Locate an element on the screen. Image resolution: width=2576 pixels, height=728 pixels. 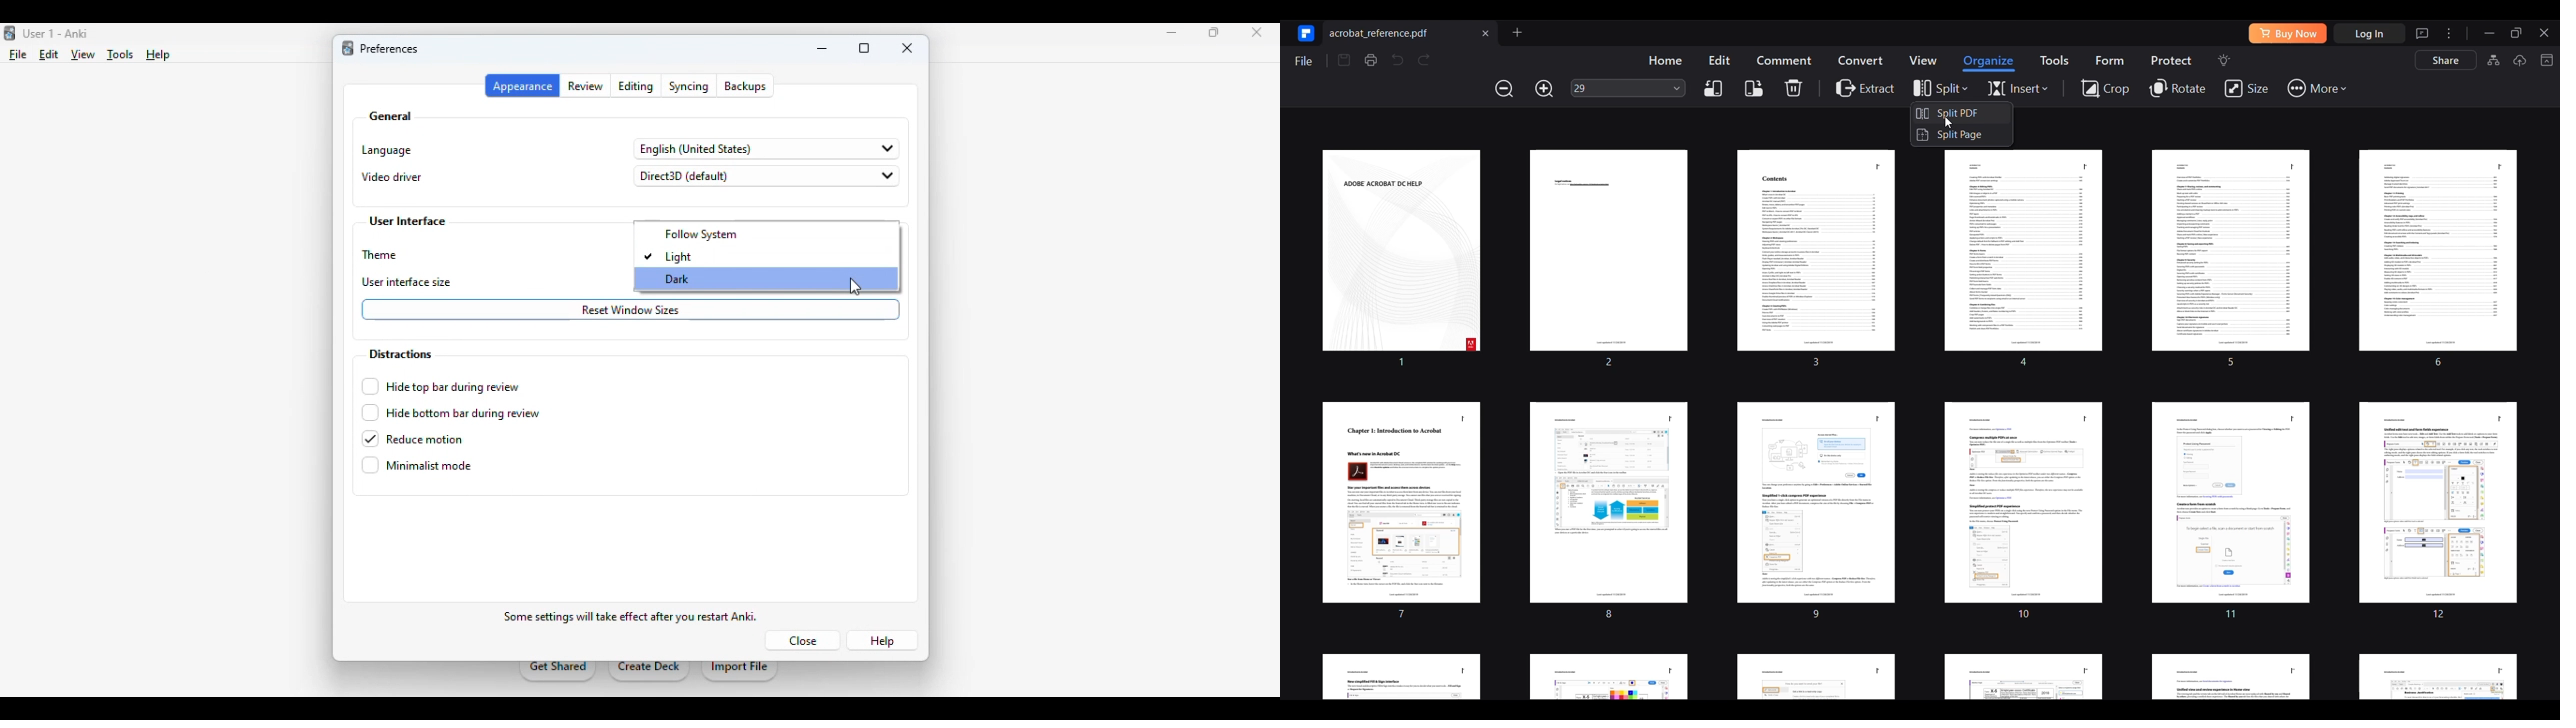
appearance is located at coordinates (522, 86).